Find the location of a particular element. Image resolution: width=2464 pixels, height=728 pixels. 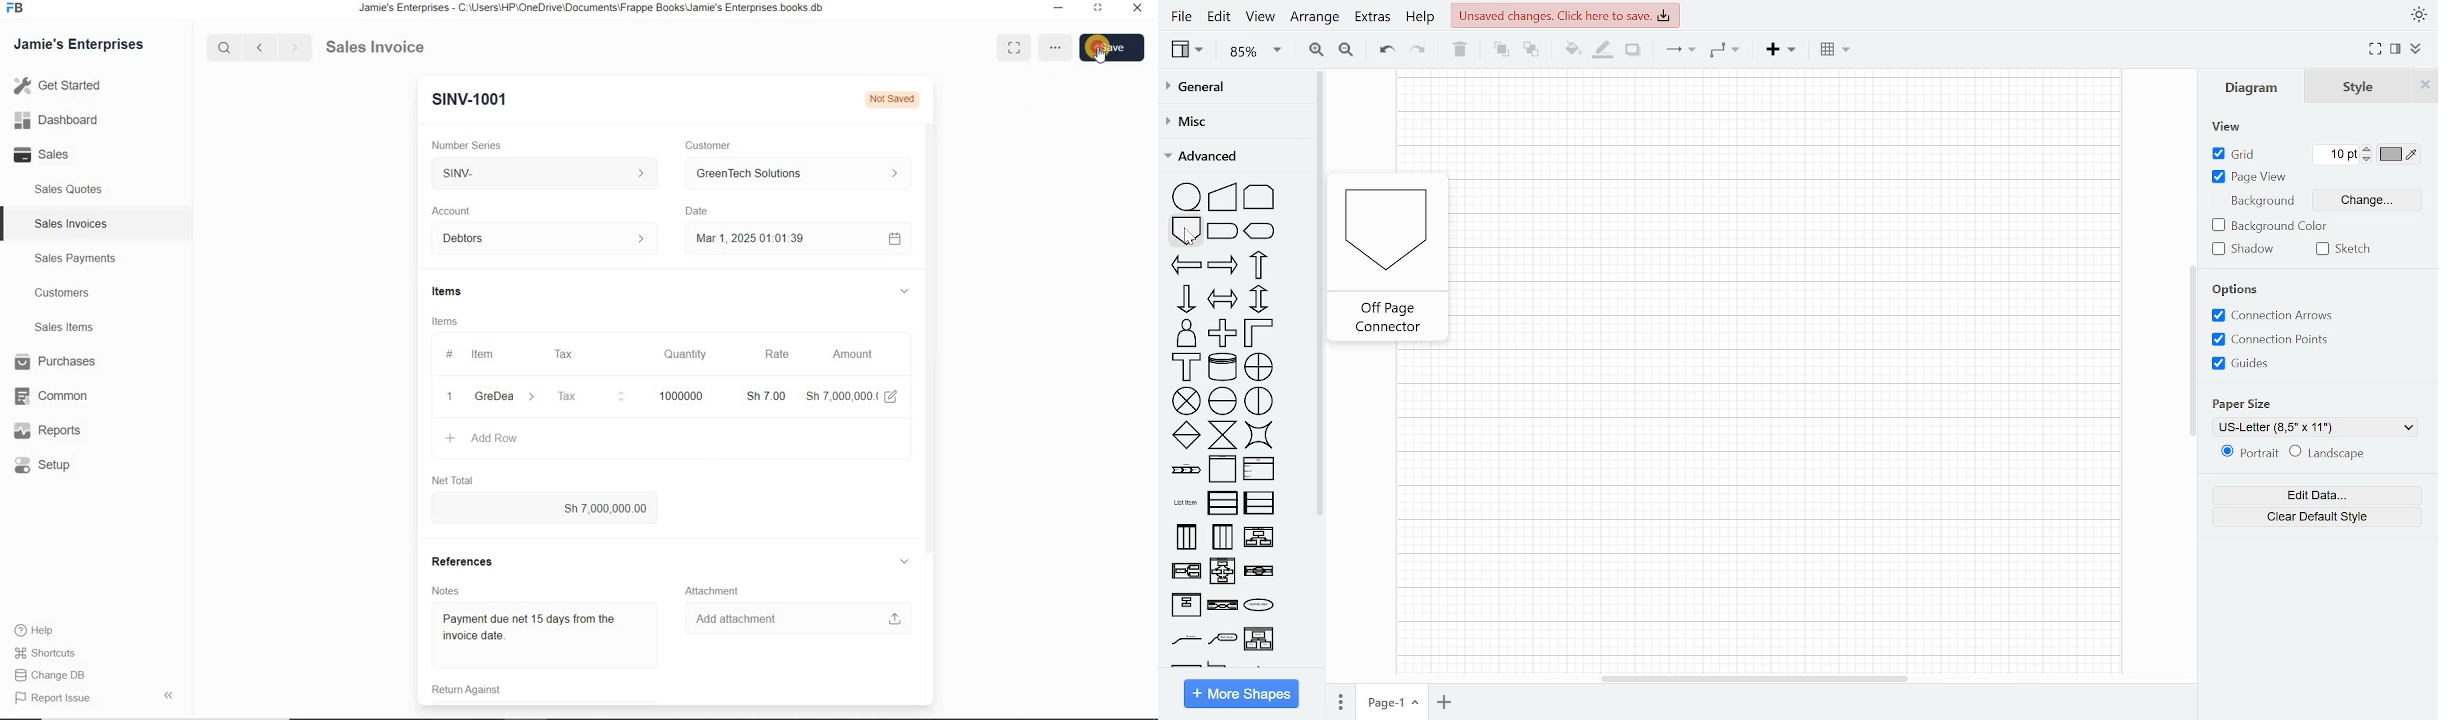

SINV-1001 is located at coordinates (466, 99).